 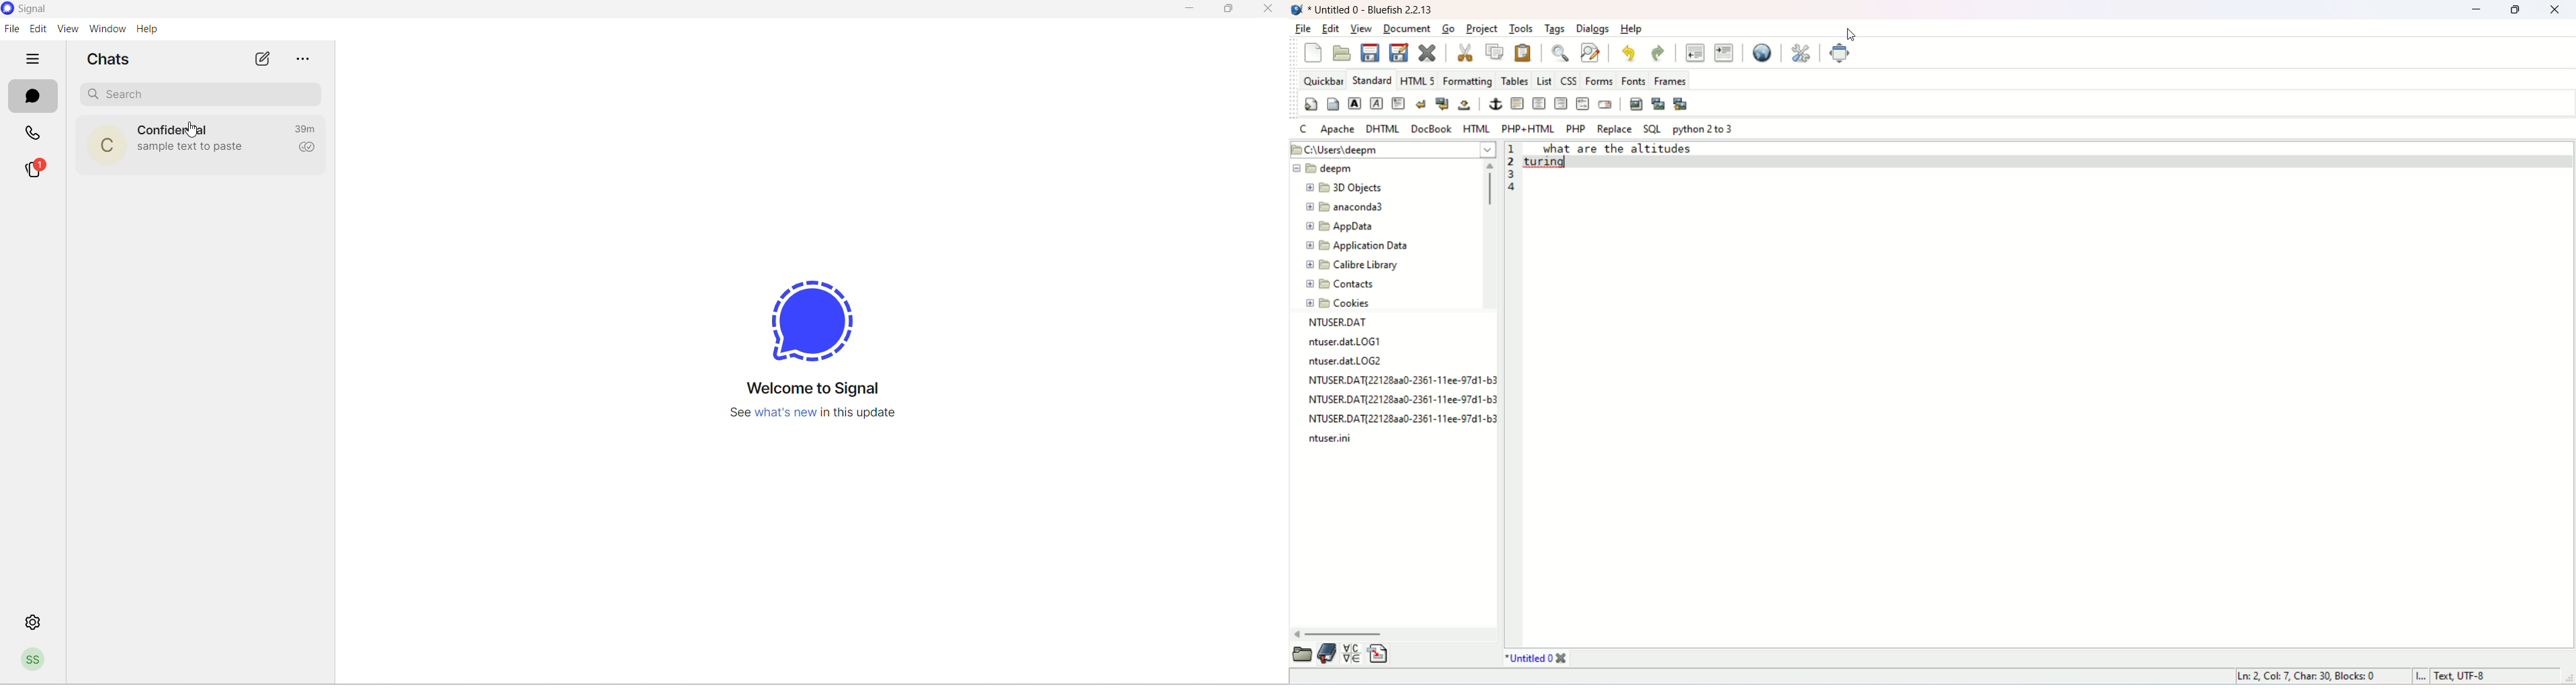 I want to click on 3D objects, so click(x=1343, y=189).